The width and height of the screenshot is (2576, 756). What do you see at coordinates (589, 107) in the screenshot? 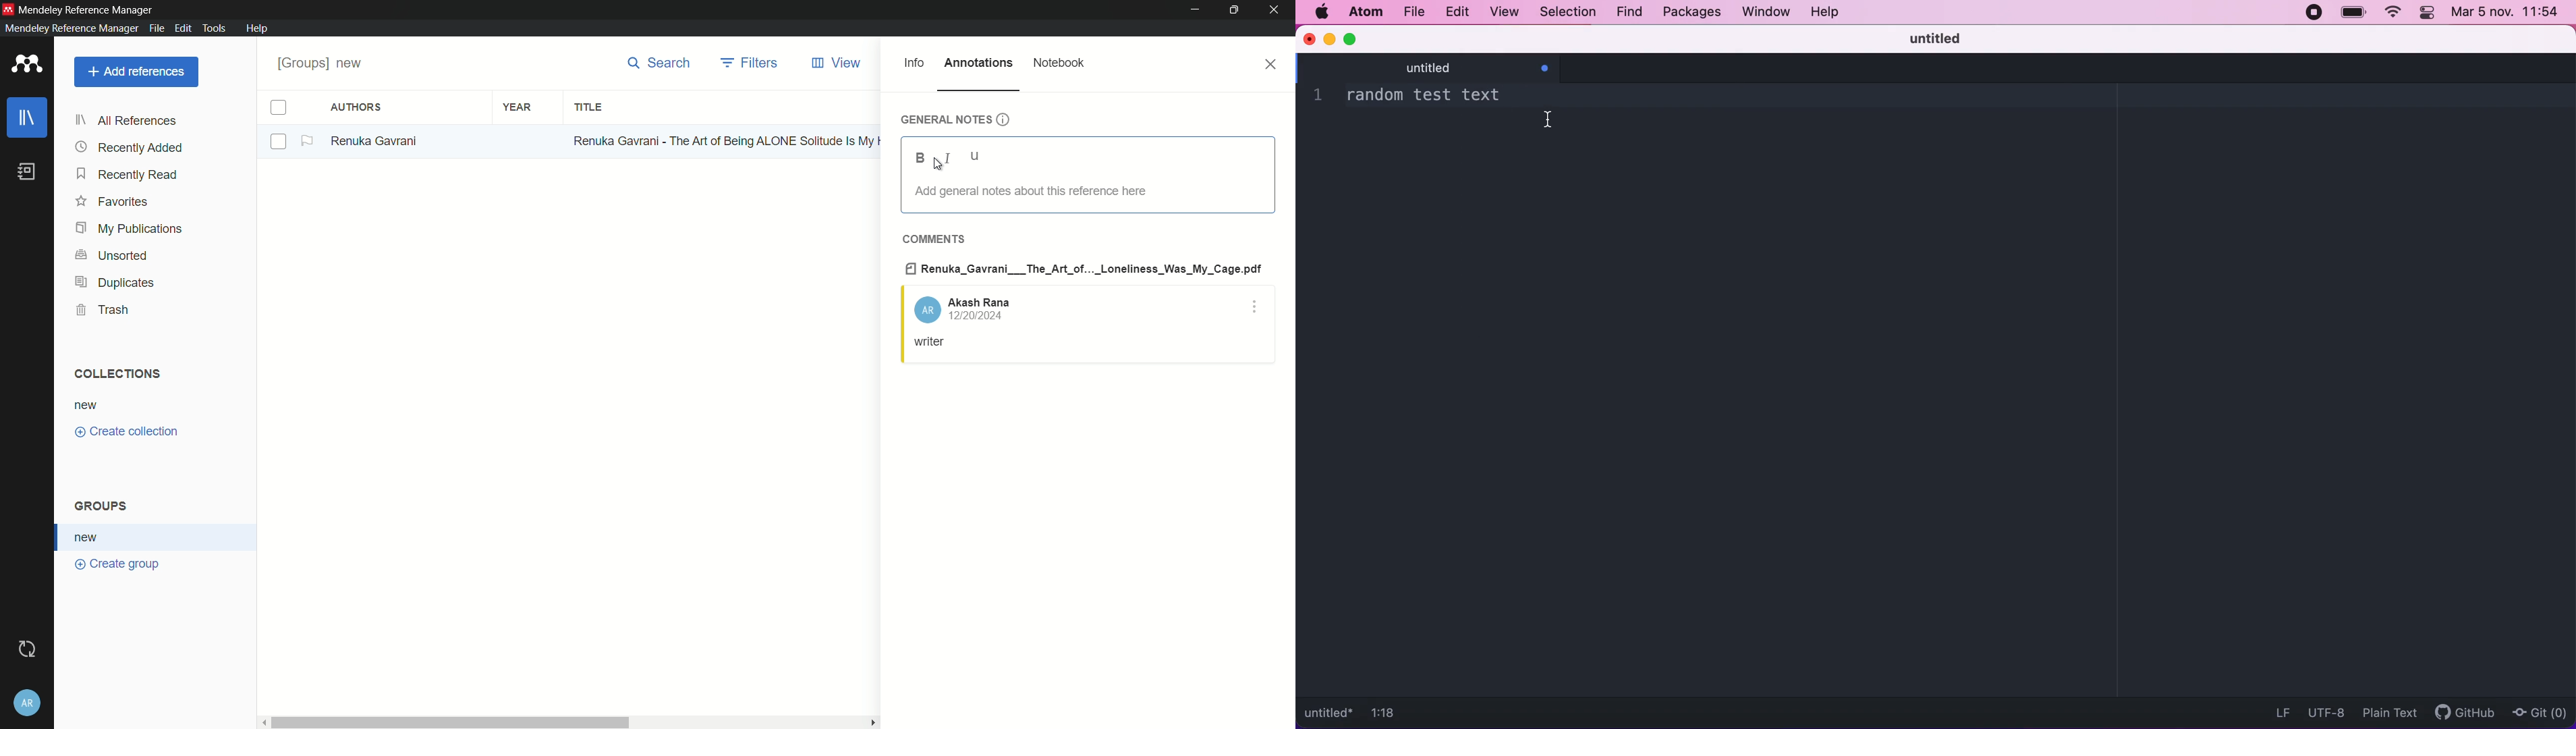
I see `title` at bounding box center [589, 107].